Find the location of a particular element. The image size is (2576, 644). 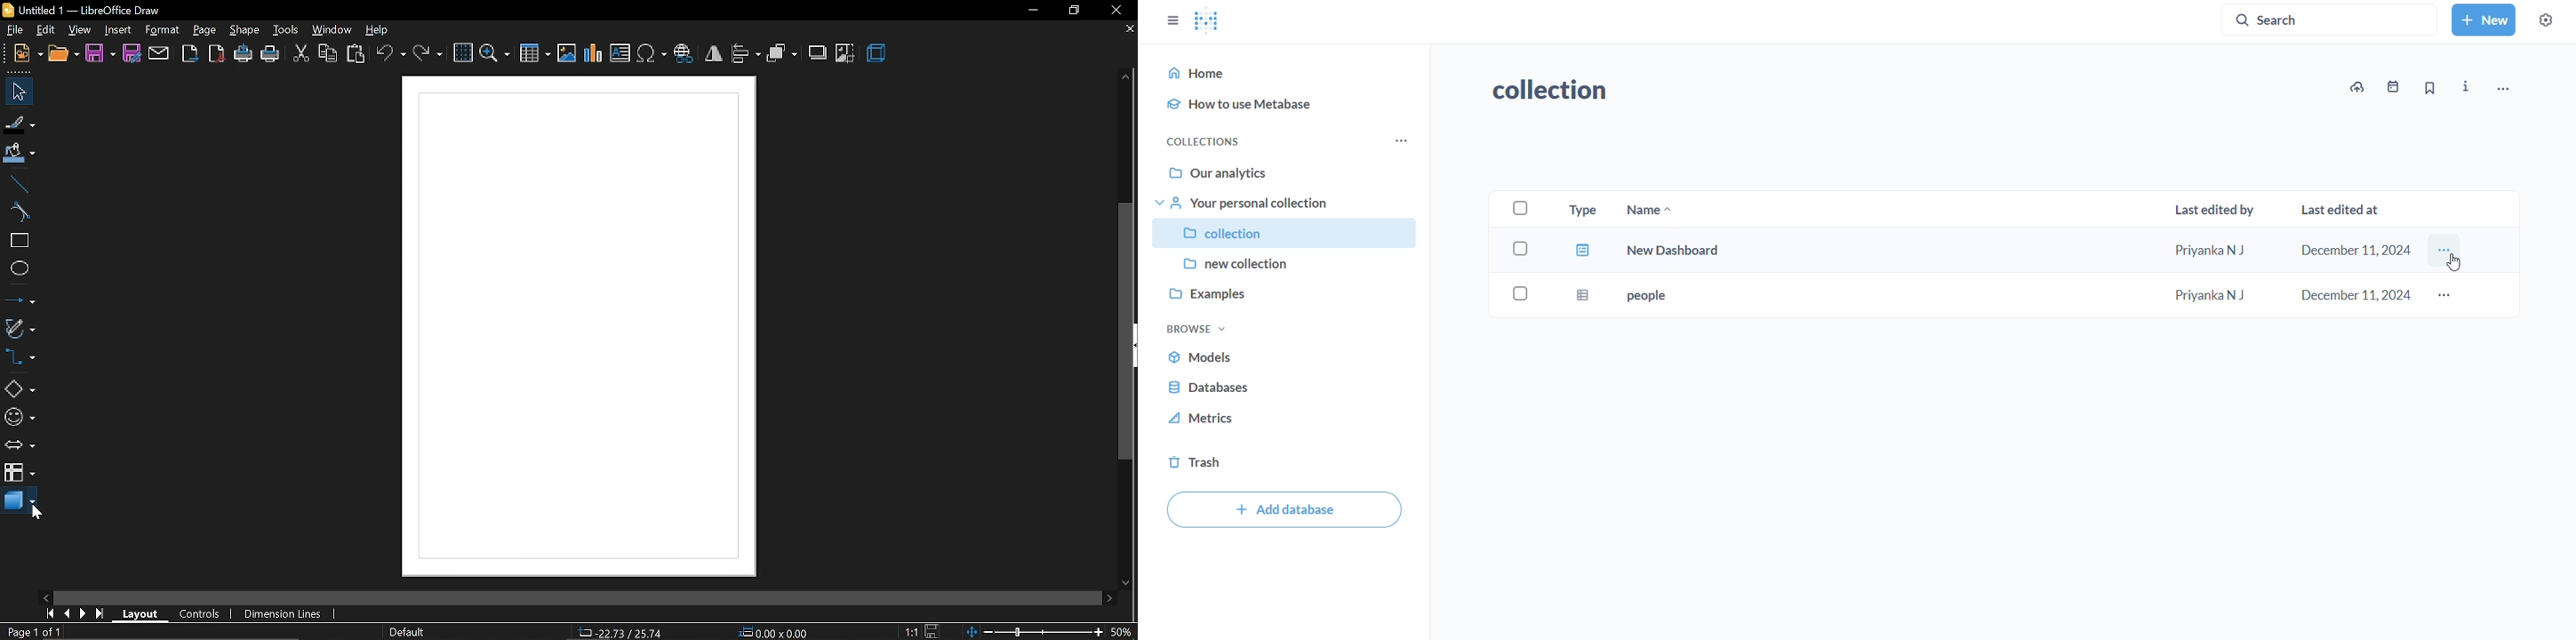

move down is located at coordinates (1126, 582).